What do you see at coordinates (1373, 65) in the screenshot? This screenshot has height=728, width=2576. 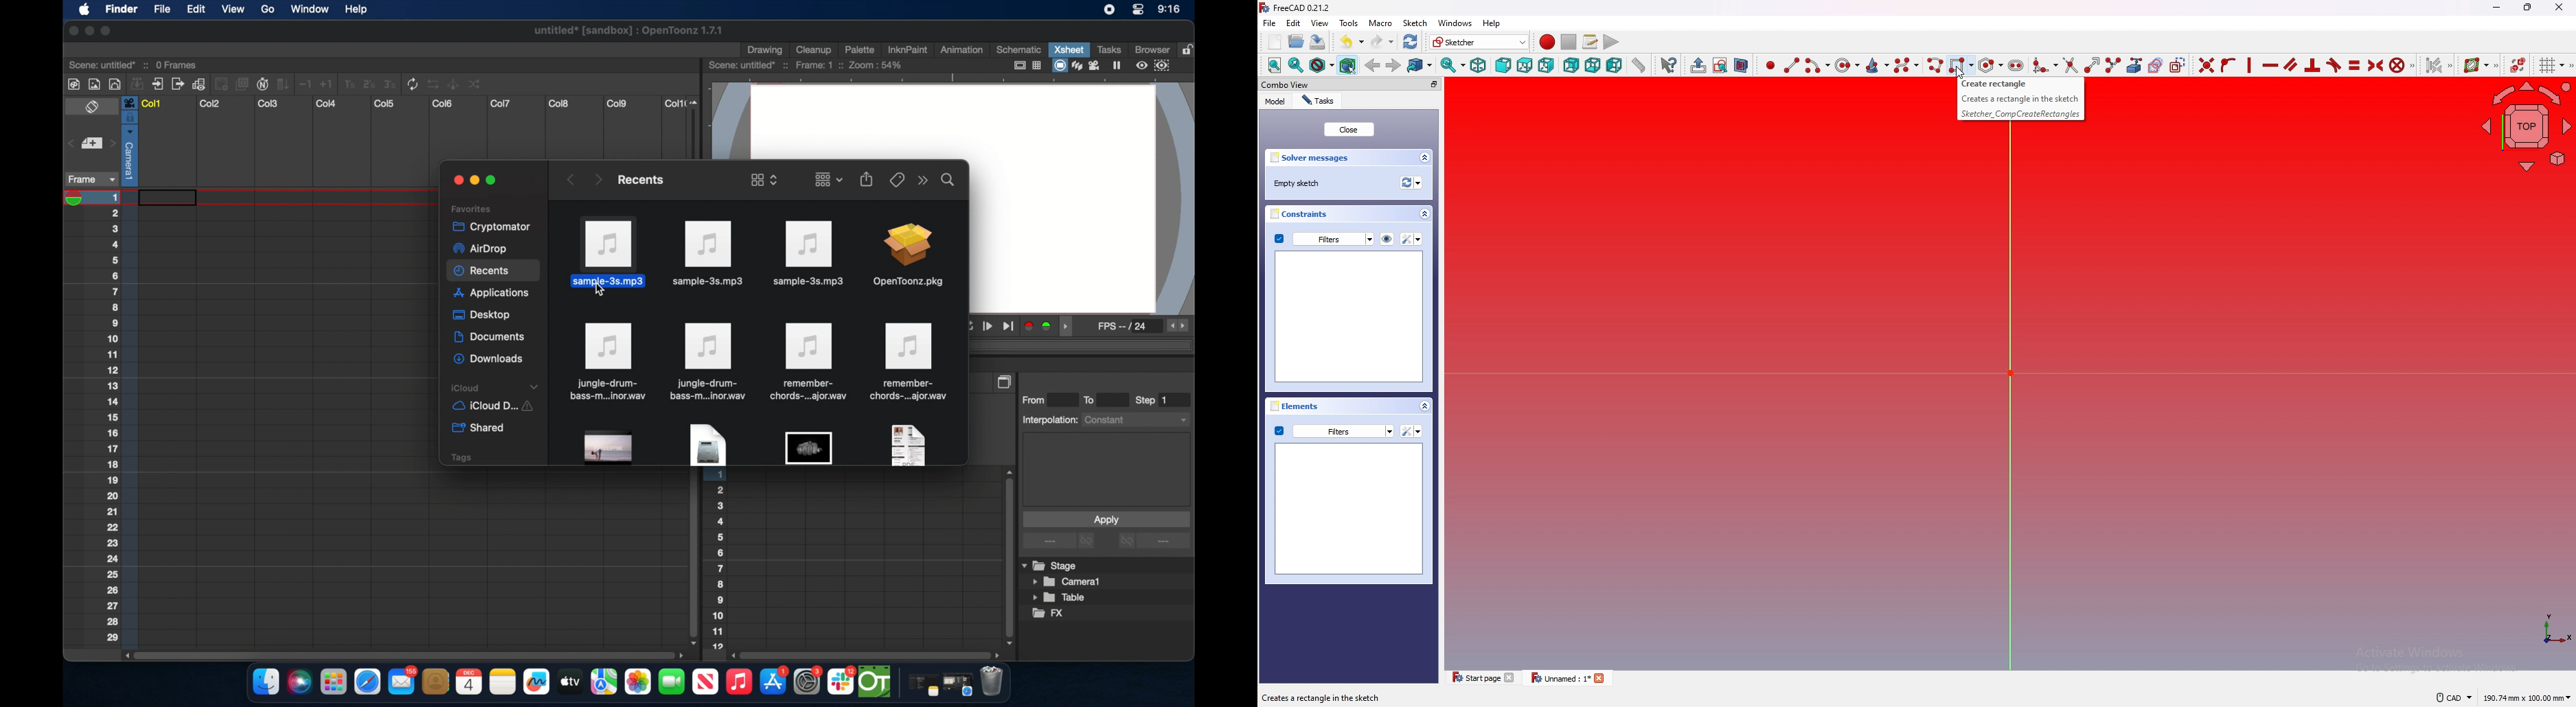 I see `back` at bounding box center [1373, 65].